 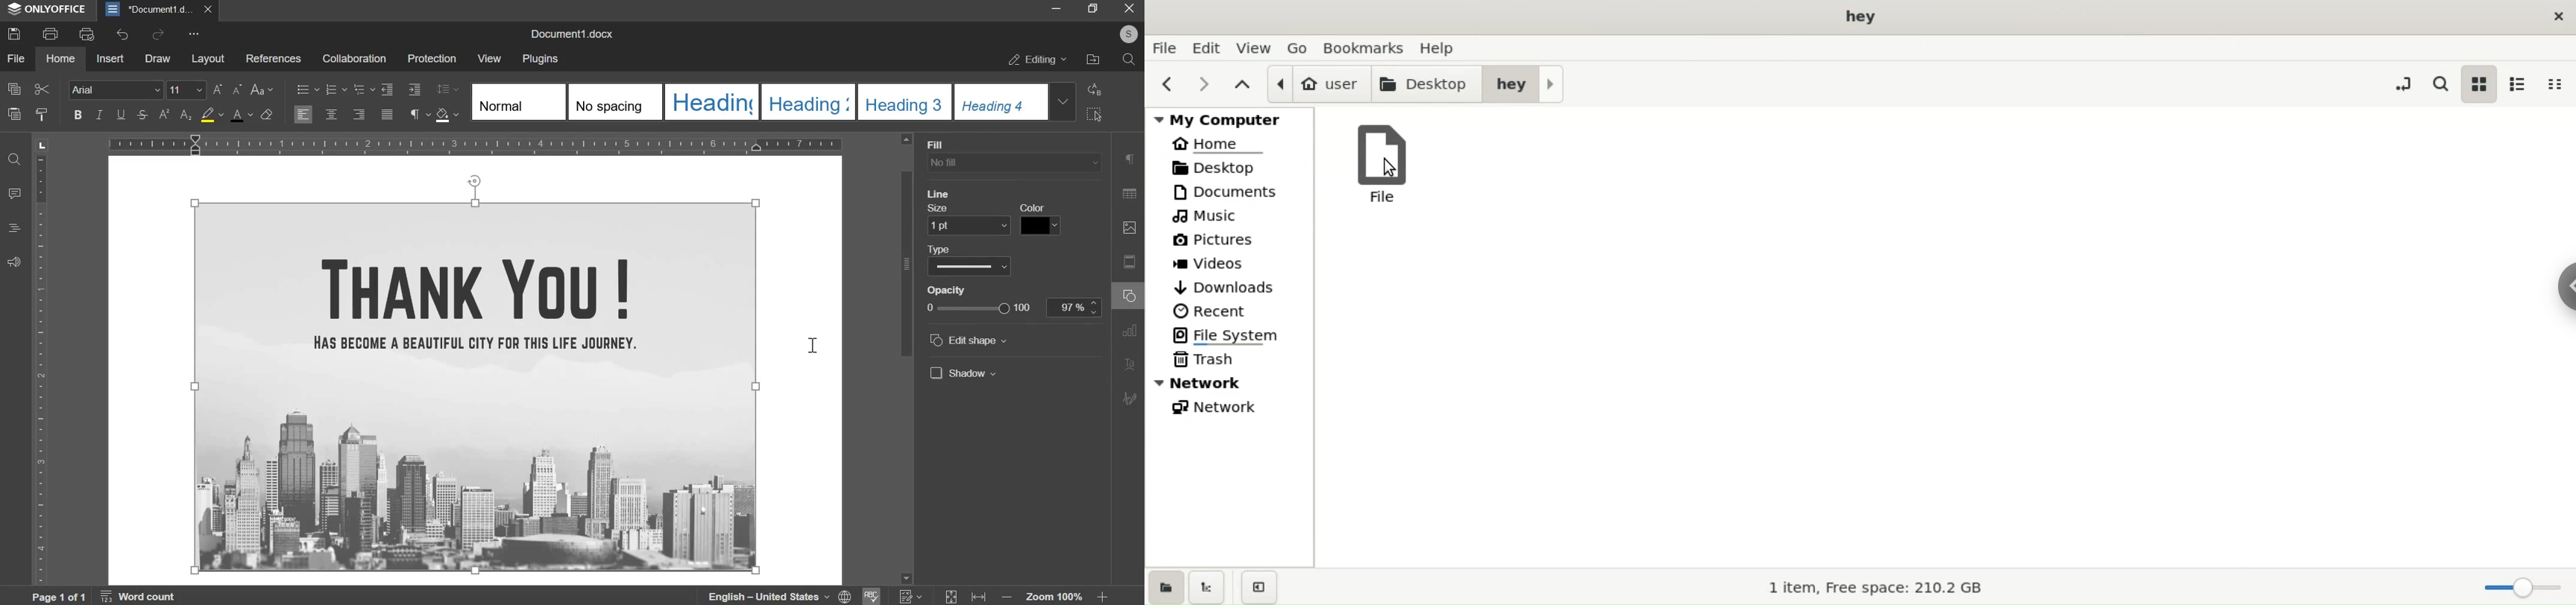 I want to click on align left, so click(x=303, y=114).